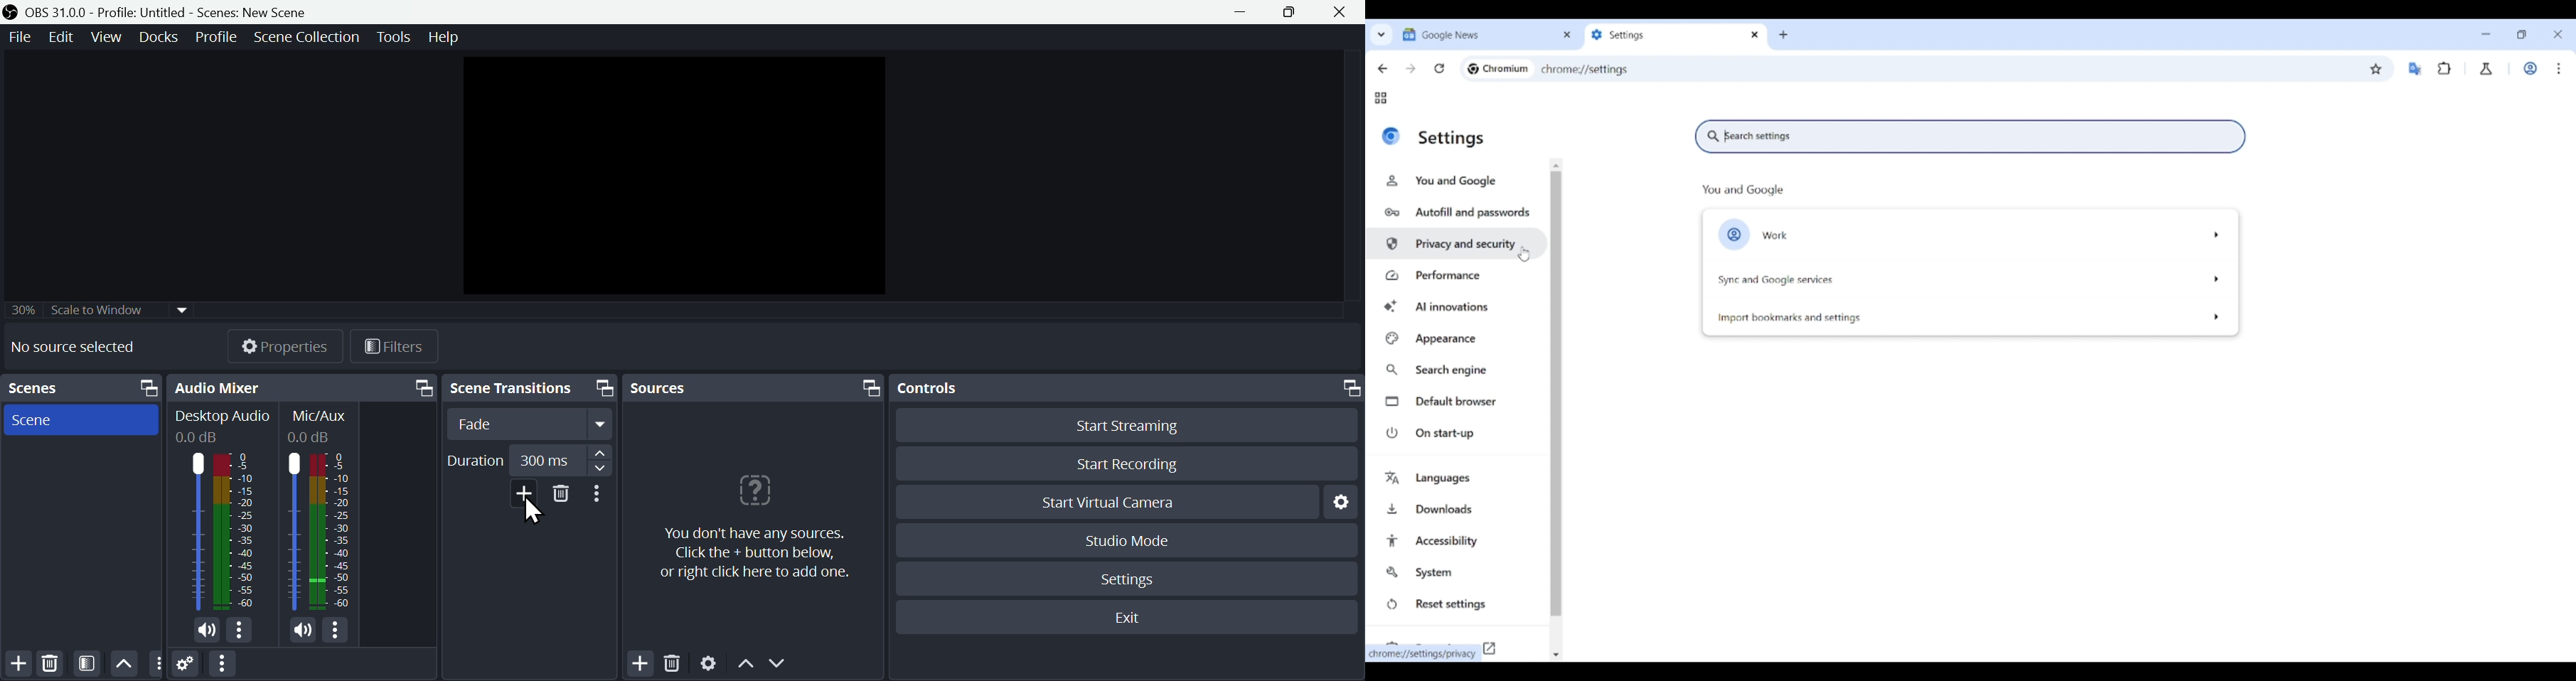 Image resolution: width=2576 pixels, height=700 pixels. Describe the element at coordinates (1424, 655) in the screenshot. I see `chrome//settings/privacy` at that location.